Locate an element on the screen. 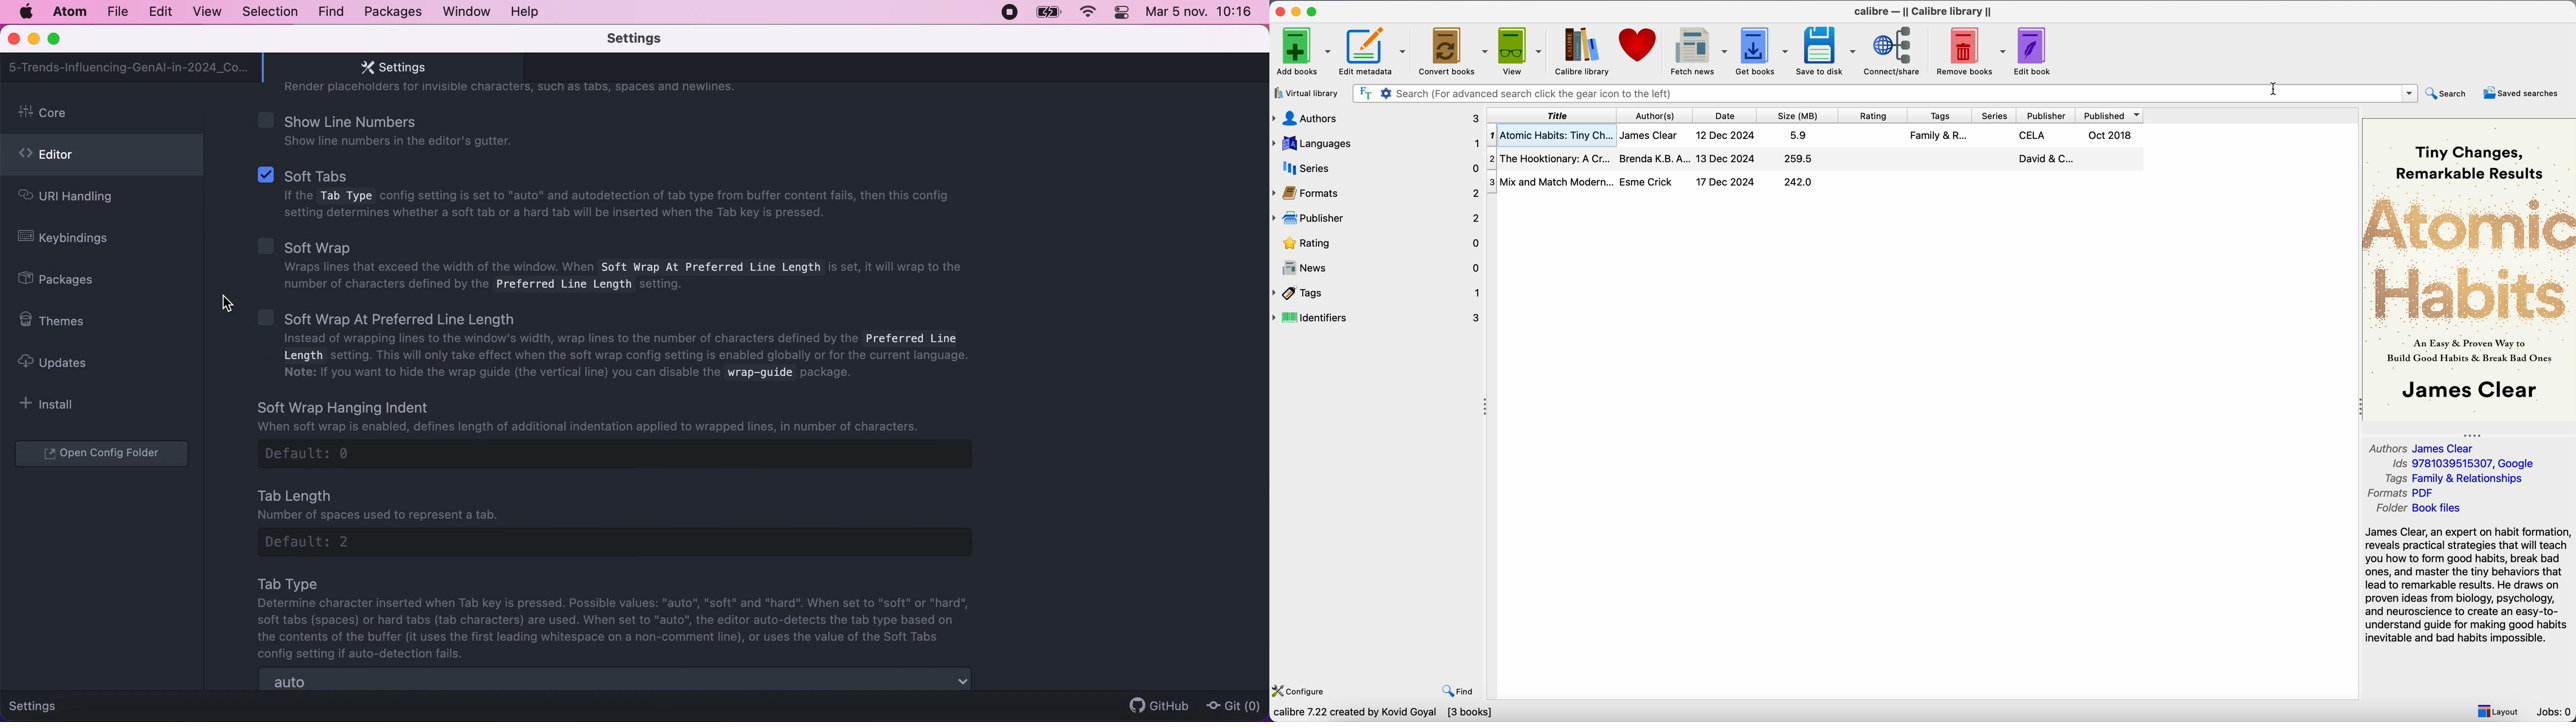 Image resolution: width=2576 pixels, height=728 pixels. 17 Dec 2024 is located at coordinates (1726, 181).